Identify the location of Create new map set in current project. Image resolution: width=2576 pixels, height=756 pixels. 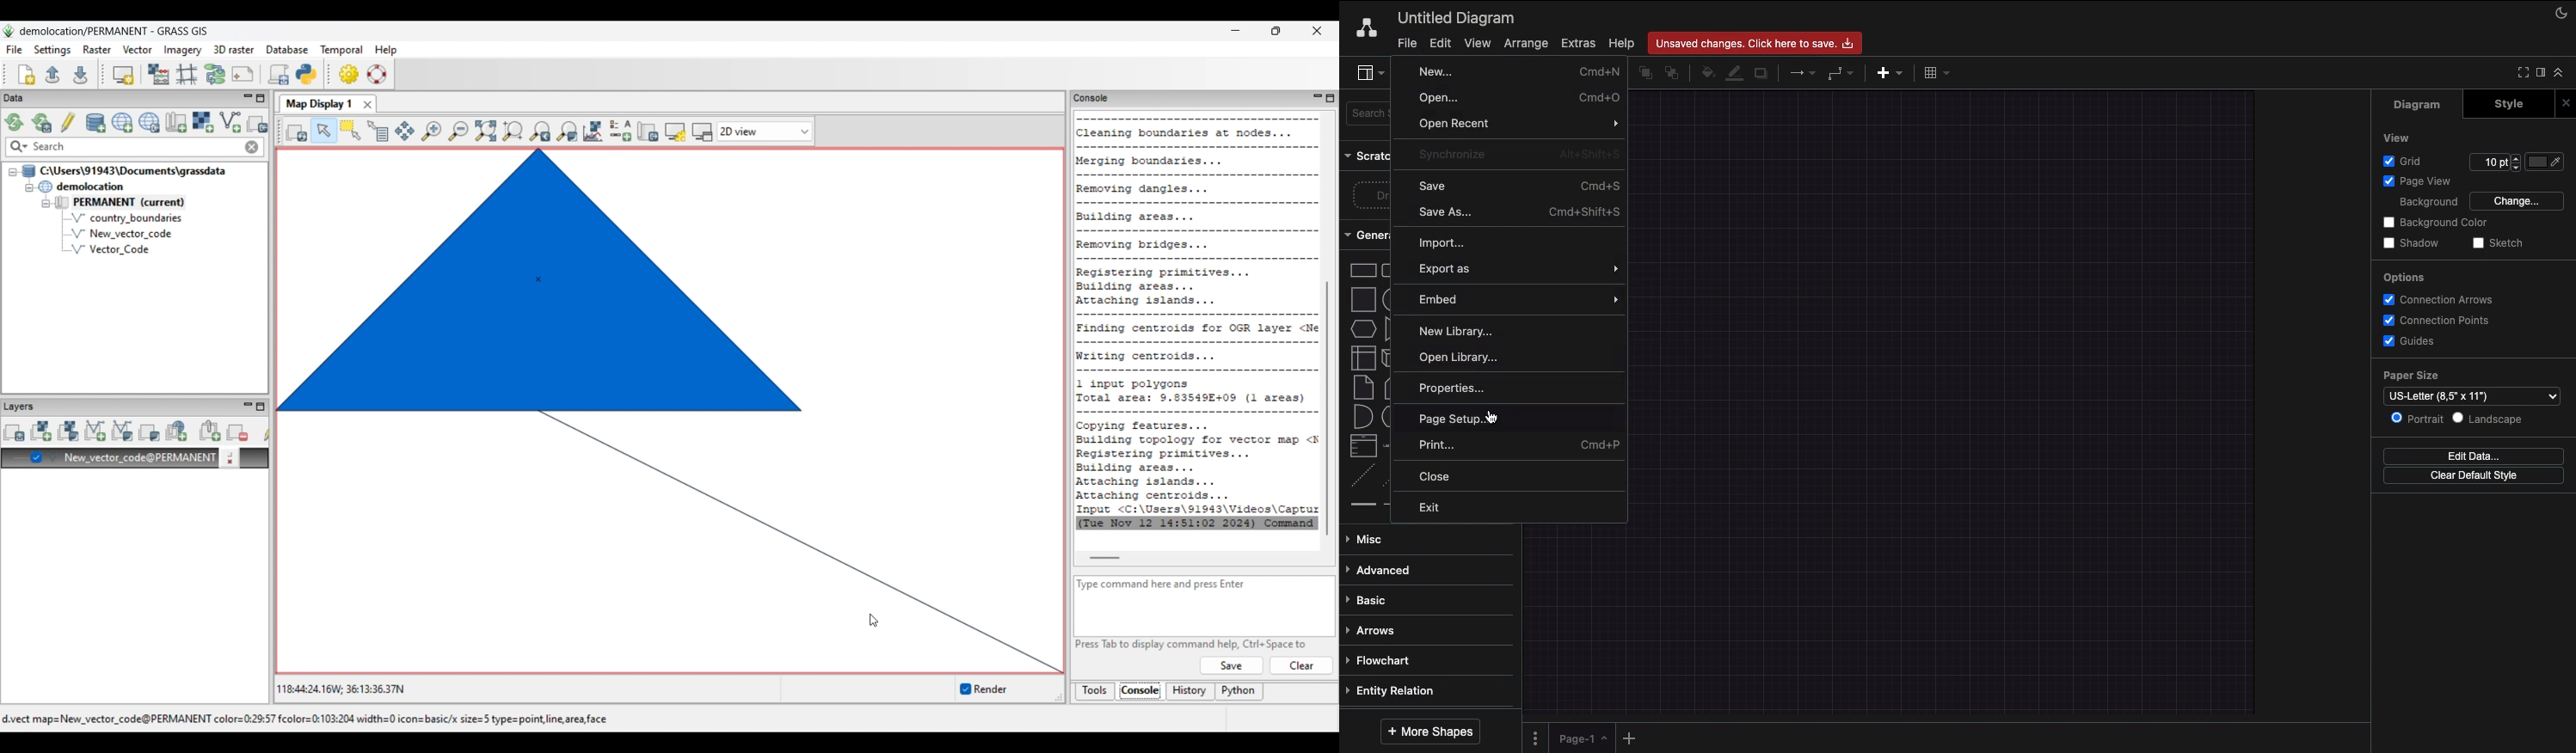
(176, 122).